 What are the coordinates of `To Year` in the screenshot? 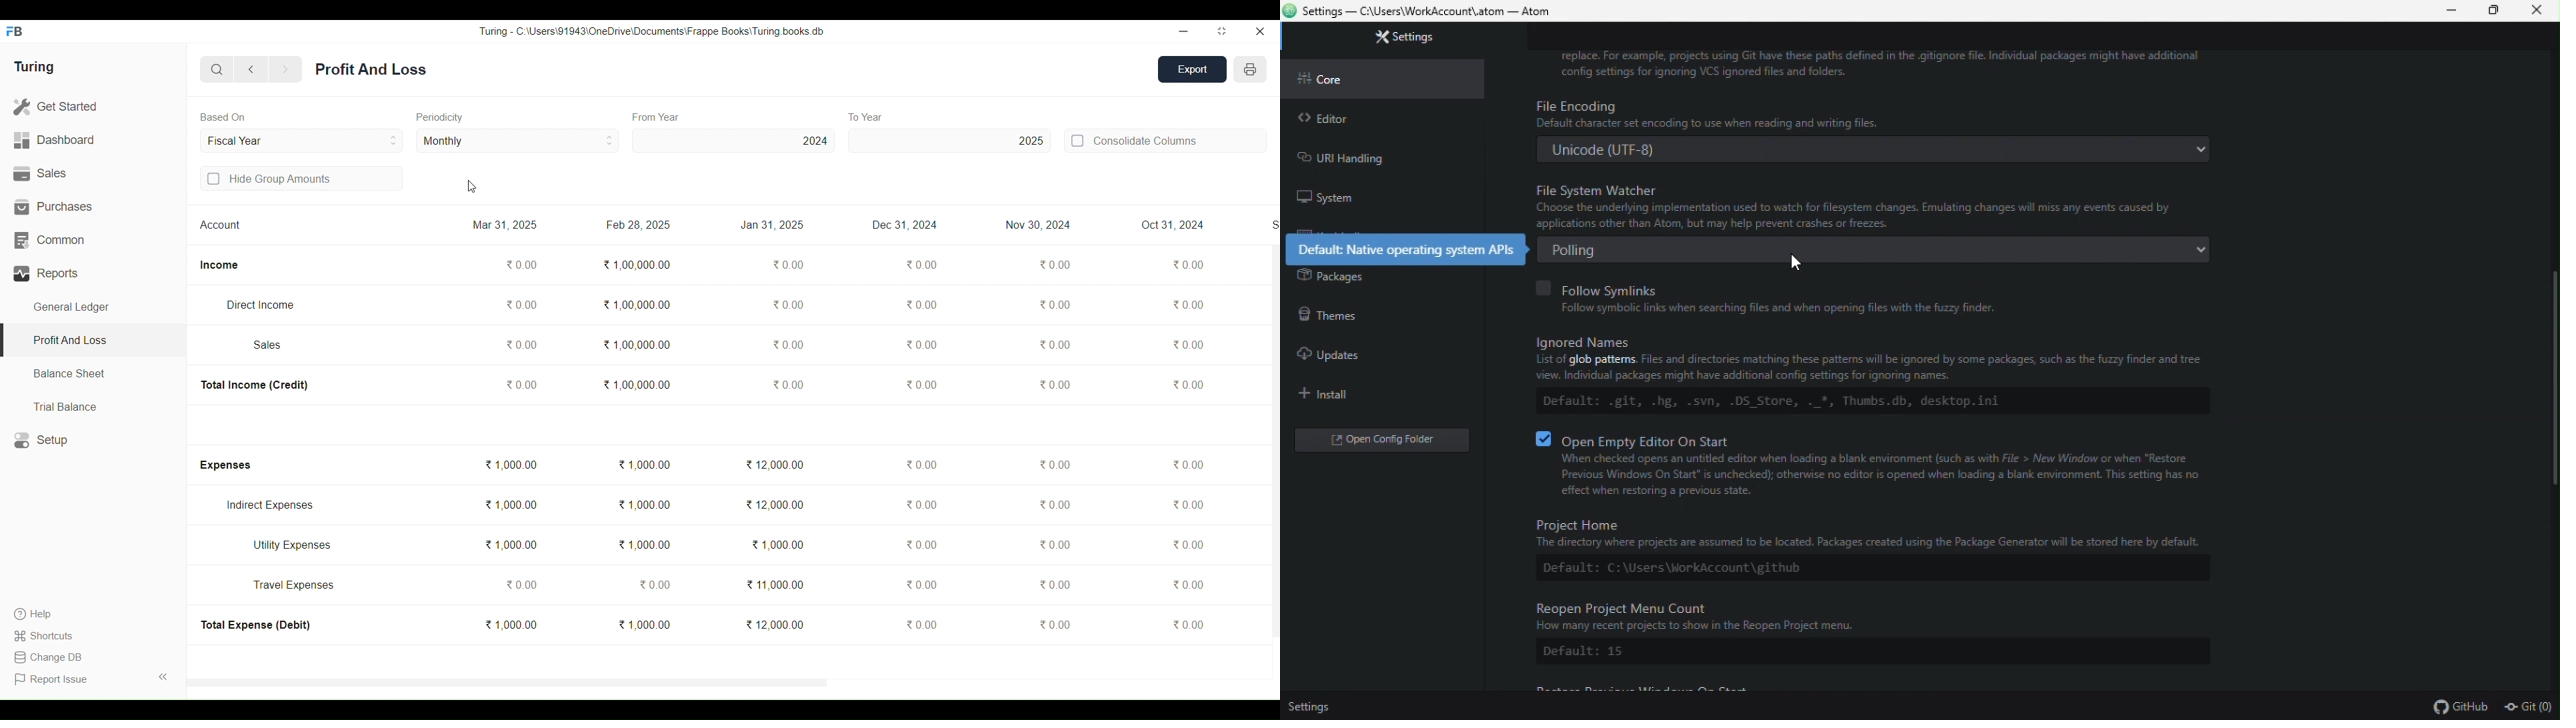 It's located at (867, 117).